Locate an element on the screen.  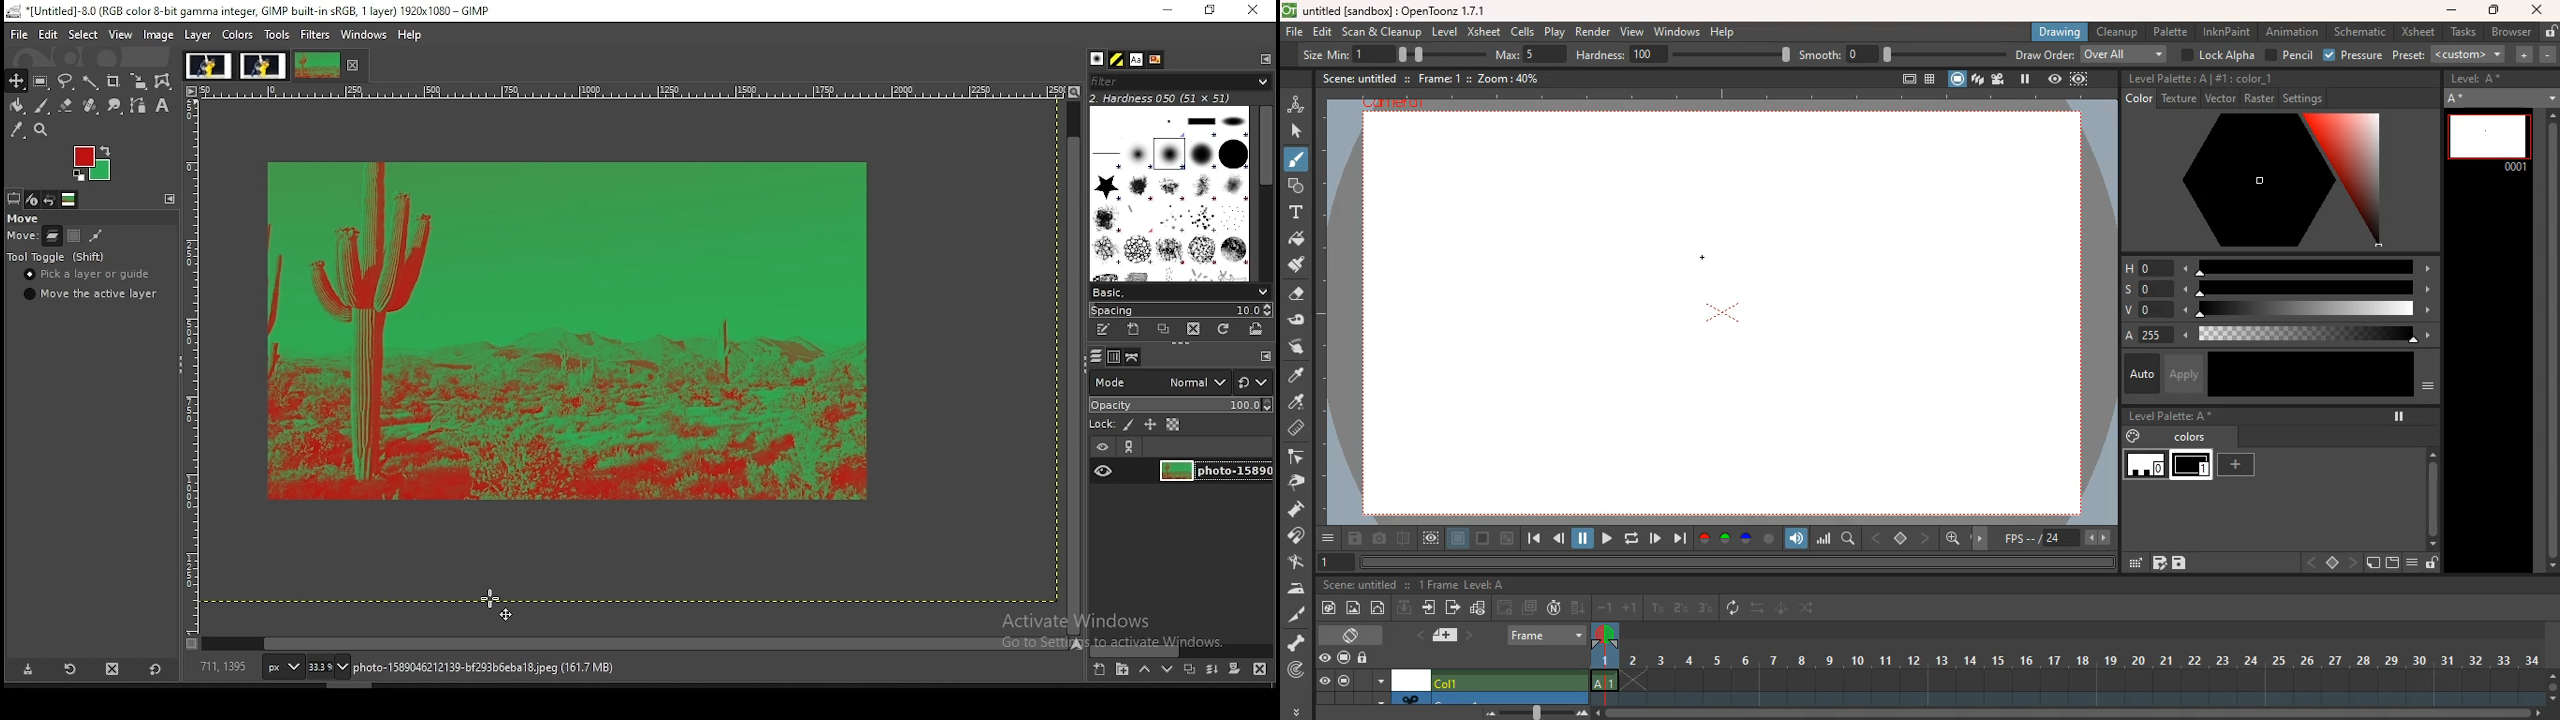
paint is located at coordinates (1298, 268).